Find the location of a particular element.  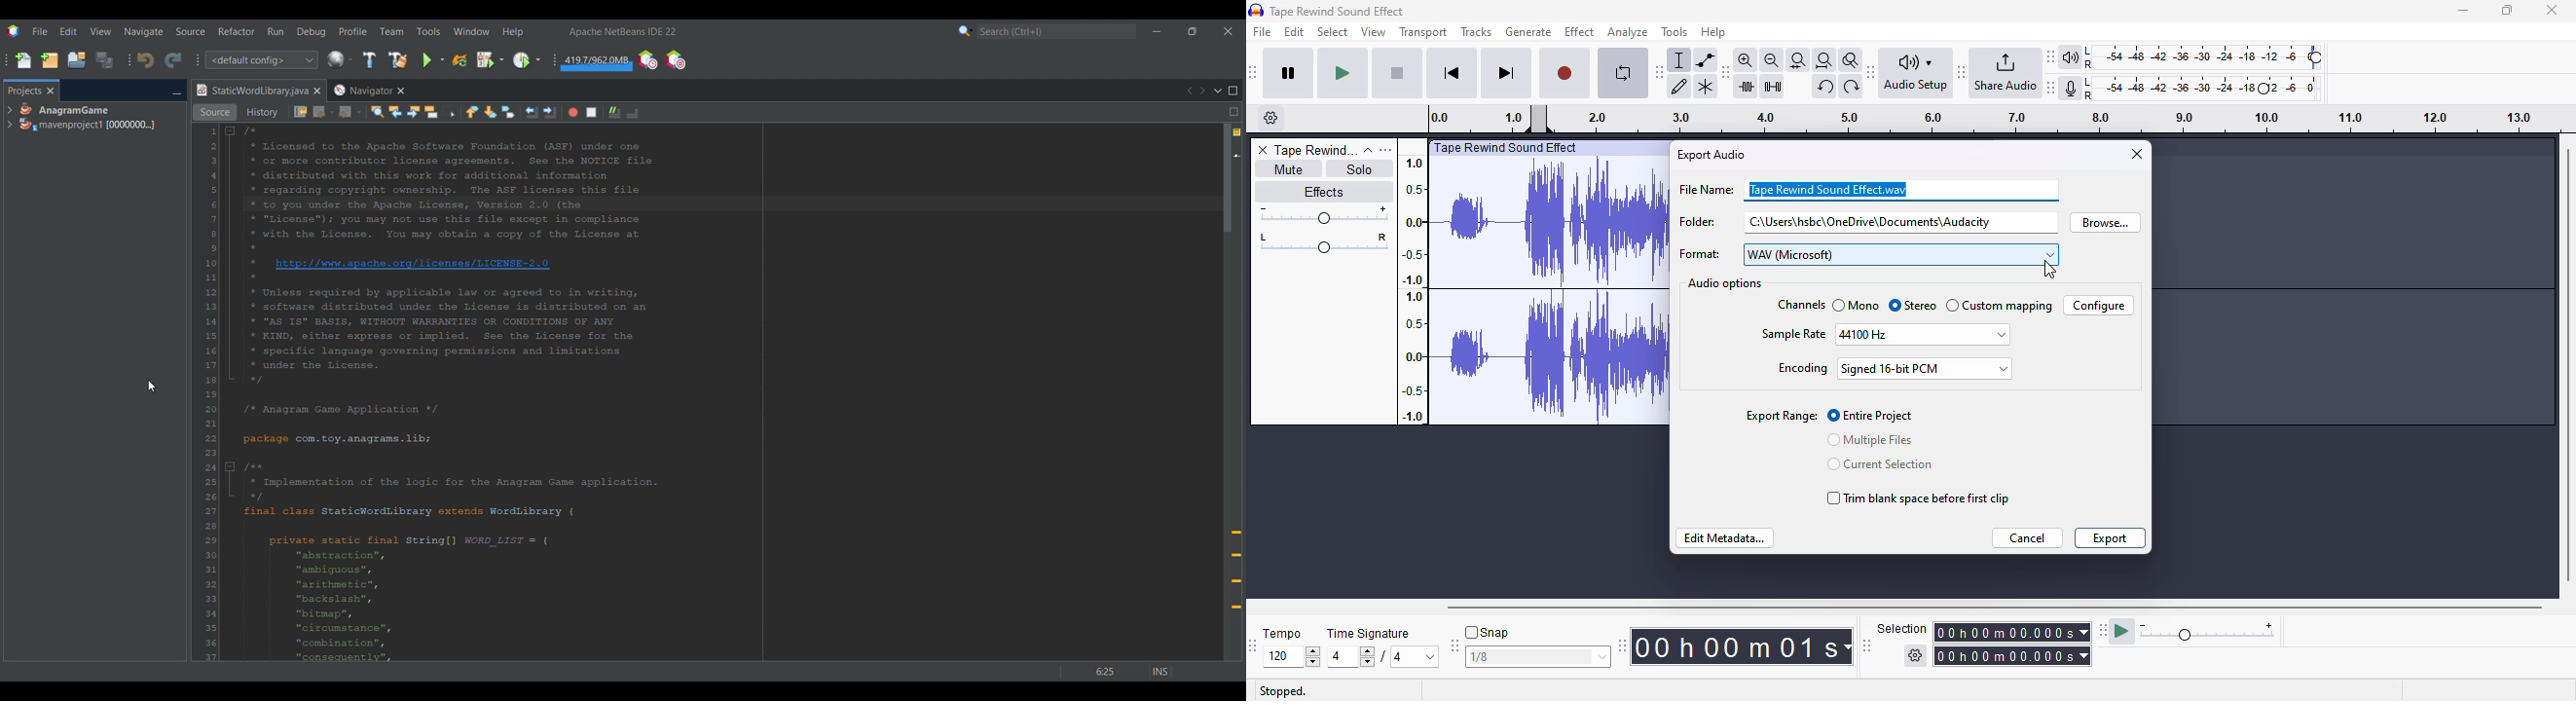

Help menu is located at coordinates (513, 32).